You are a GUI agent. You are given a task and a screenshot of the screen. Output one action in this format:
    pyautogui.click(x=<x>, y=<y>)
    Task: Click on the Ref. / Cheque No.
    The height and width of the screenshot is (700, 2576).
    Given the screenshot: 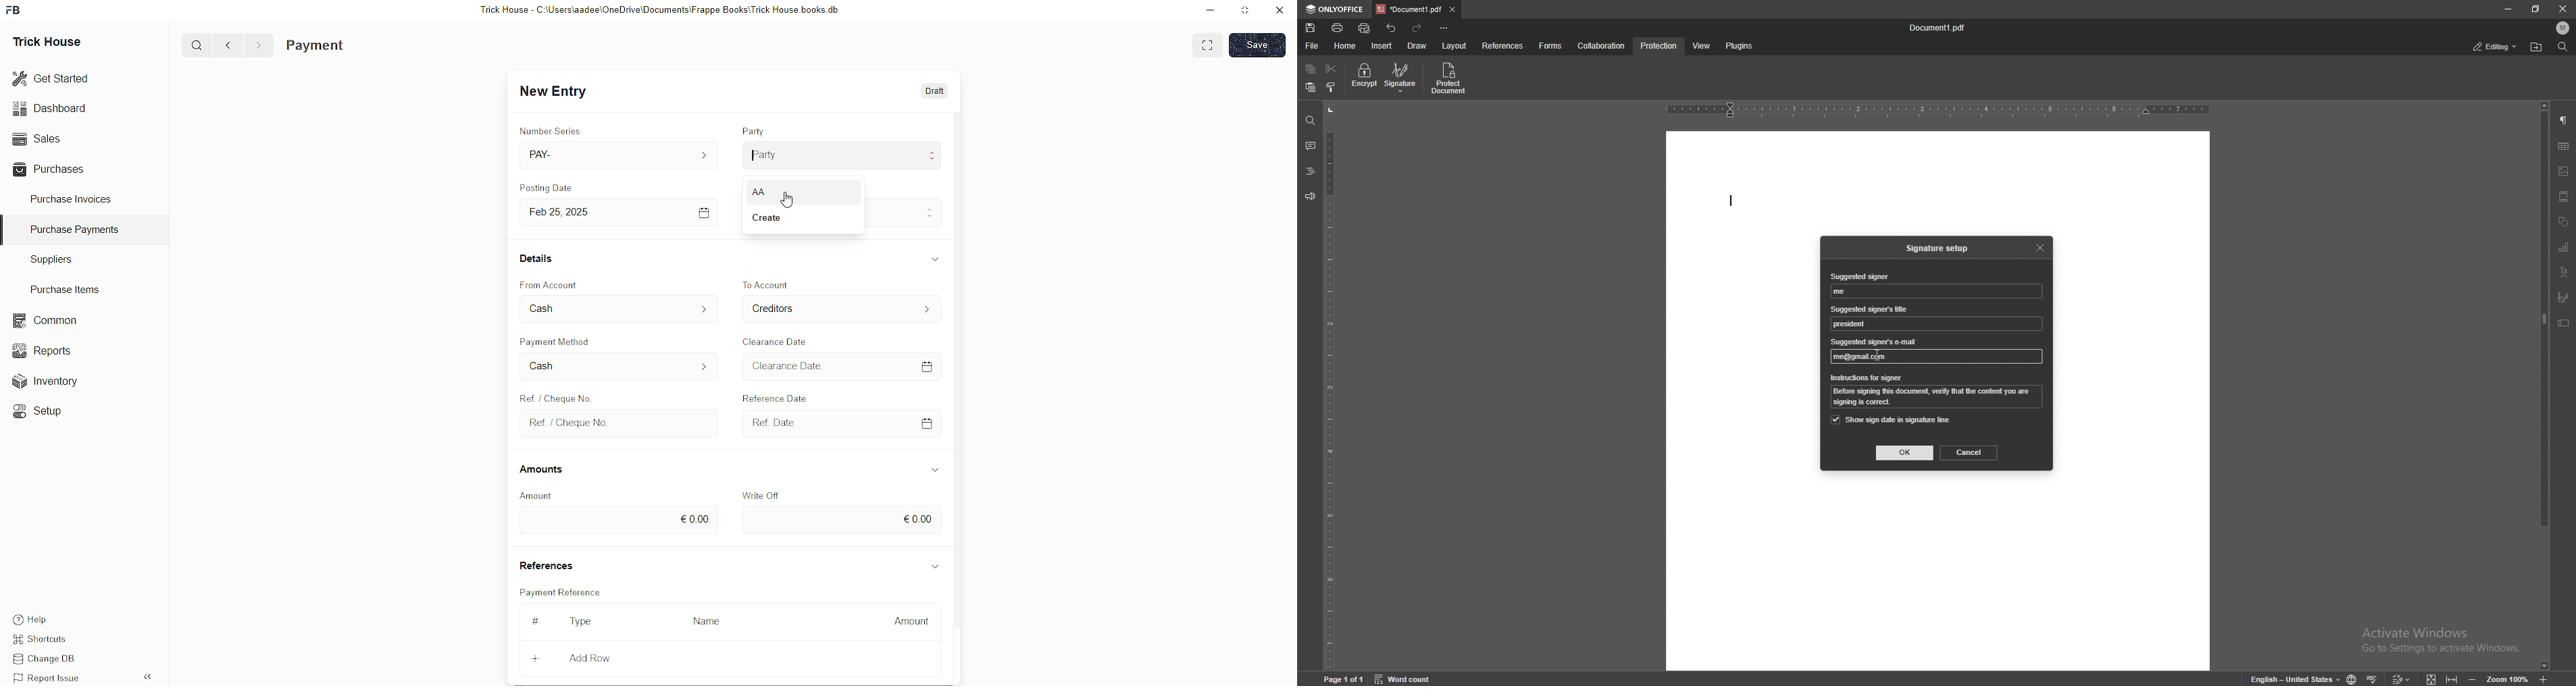 What is the action you would take?
    pyautogui.click(x=569, y=422)
    